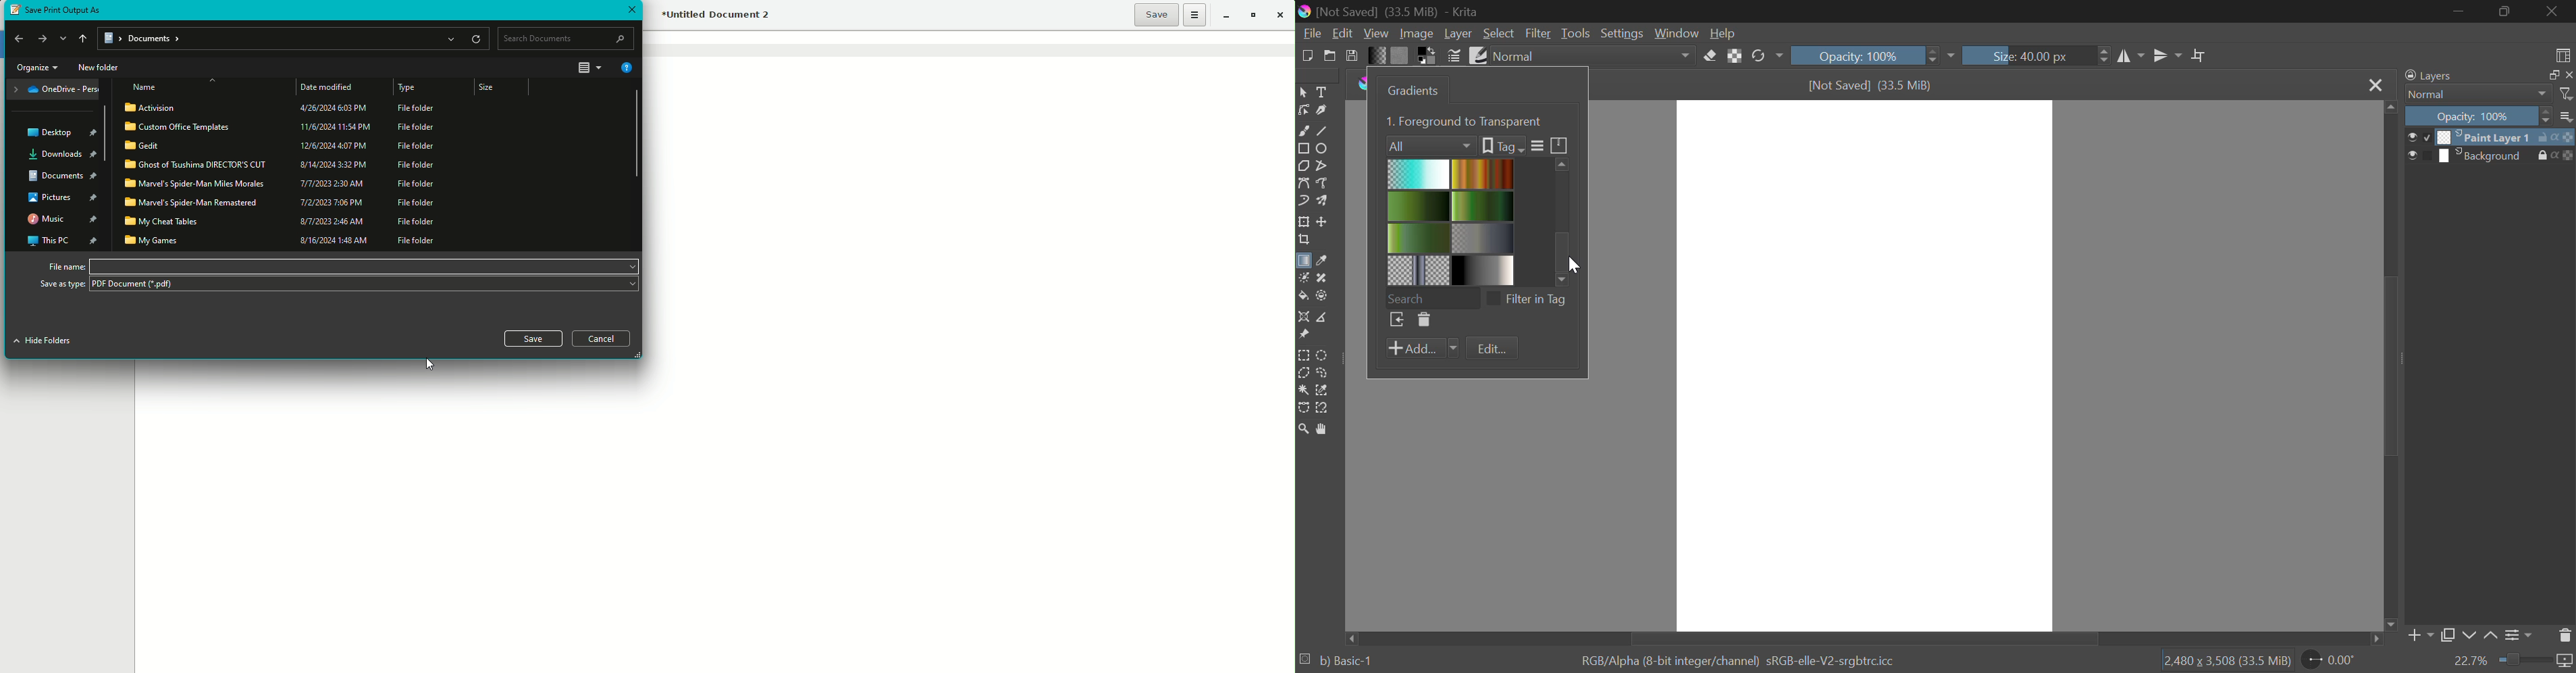 The width and height of the screenshot is (2576, 700). Describe the element at coordinates (1734, 56) in the screenshot. I see `Lock Alpha` at that location.